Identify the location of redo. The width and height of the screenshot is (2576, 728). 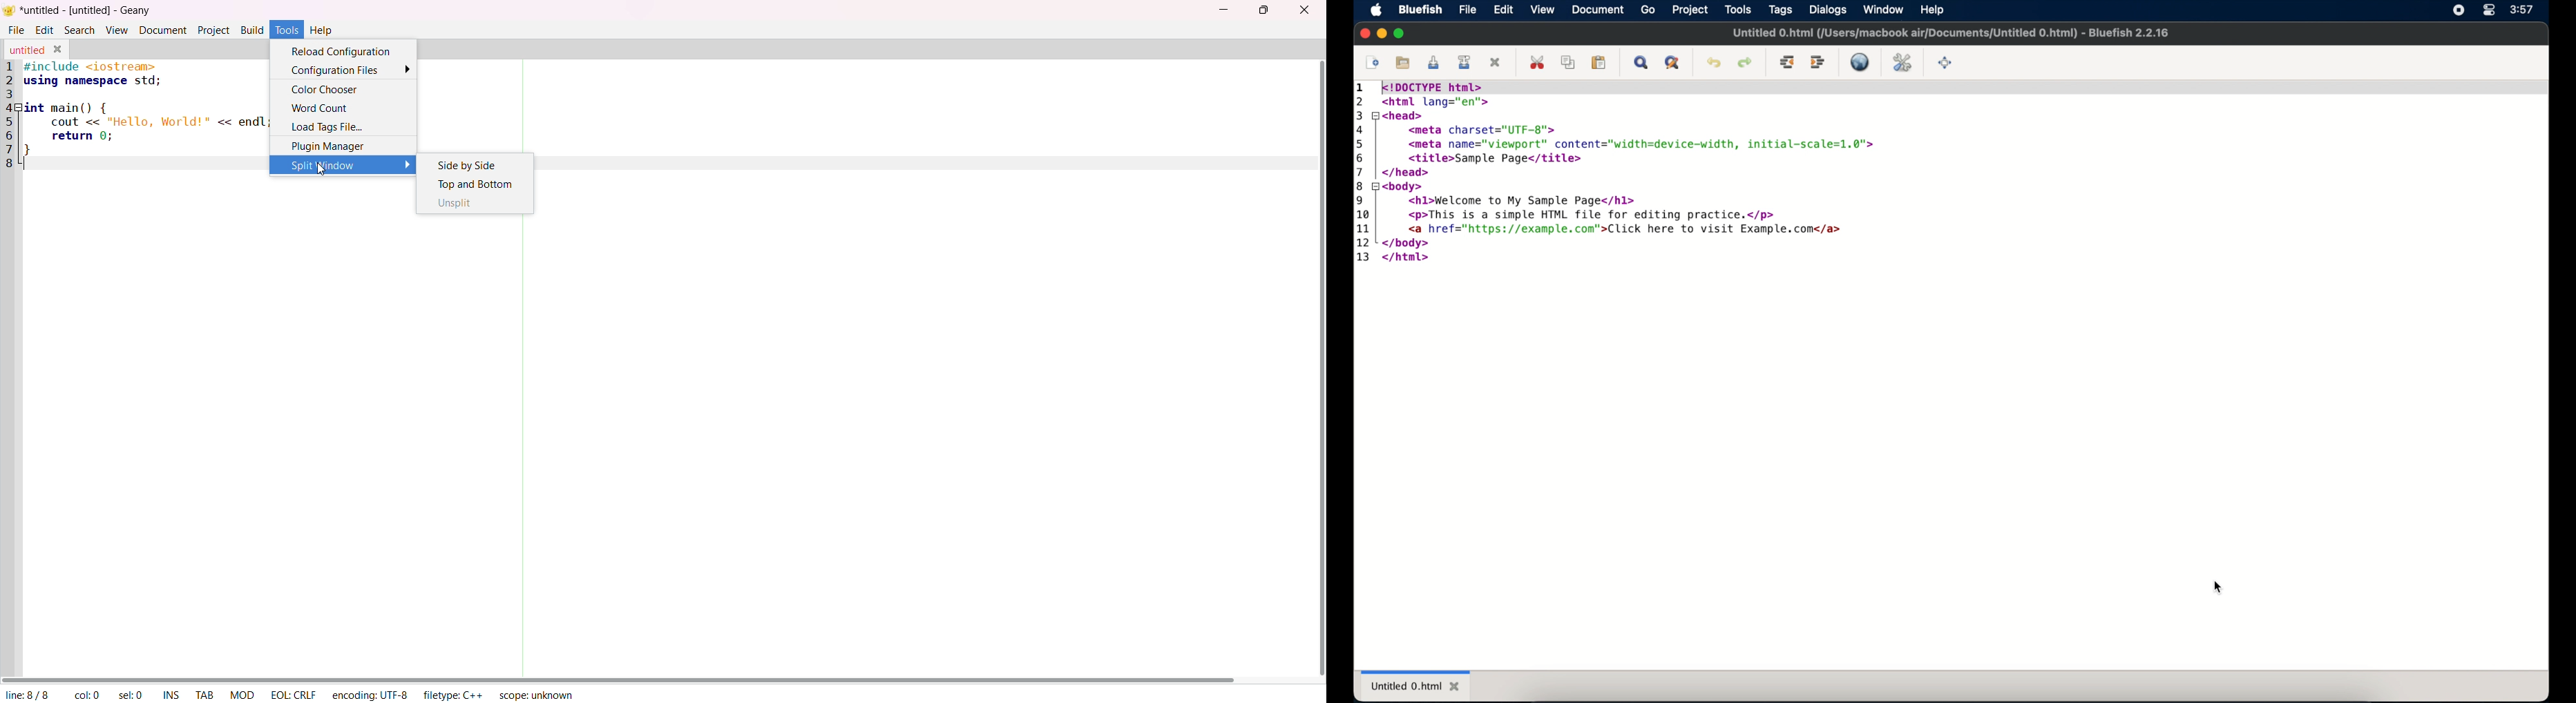
(1744, 63).